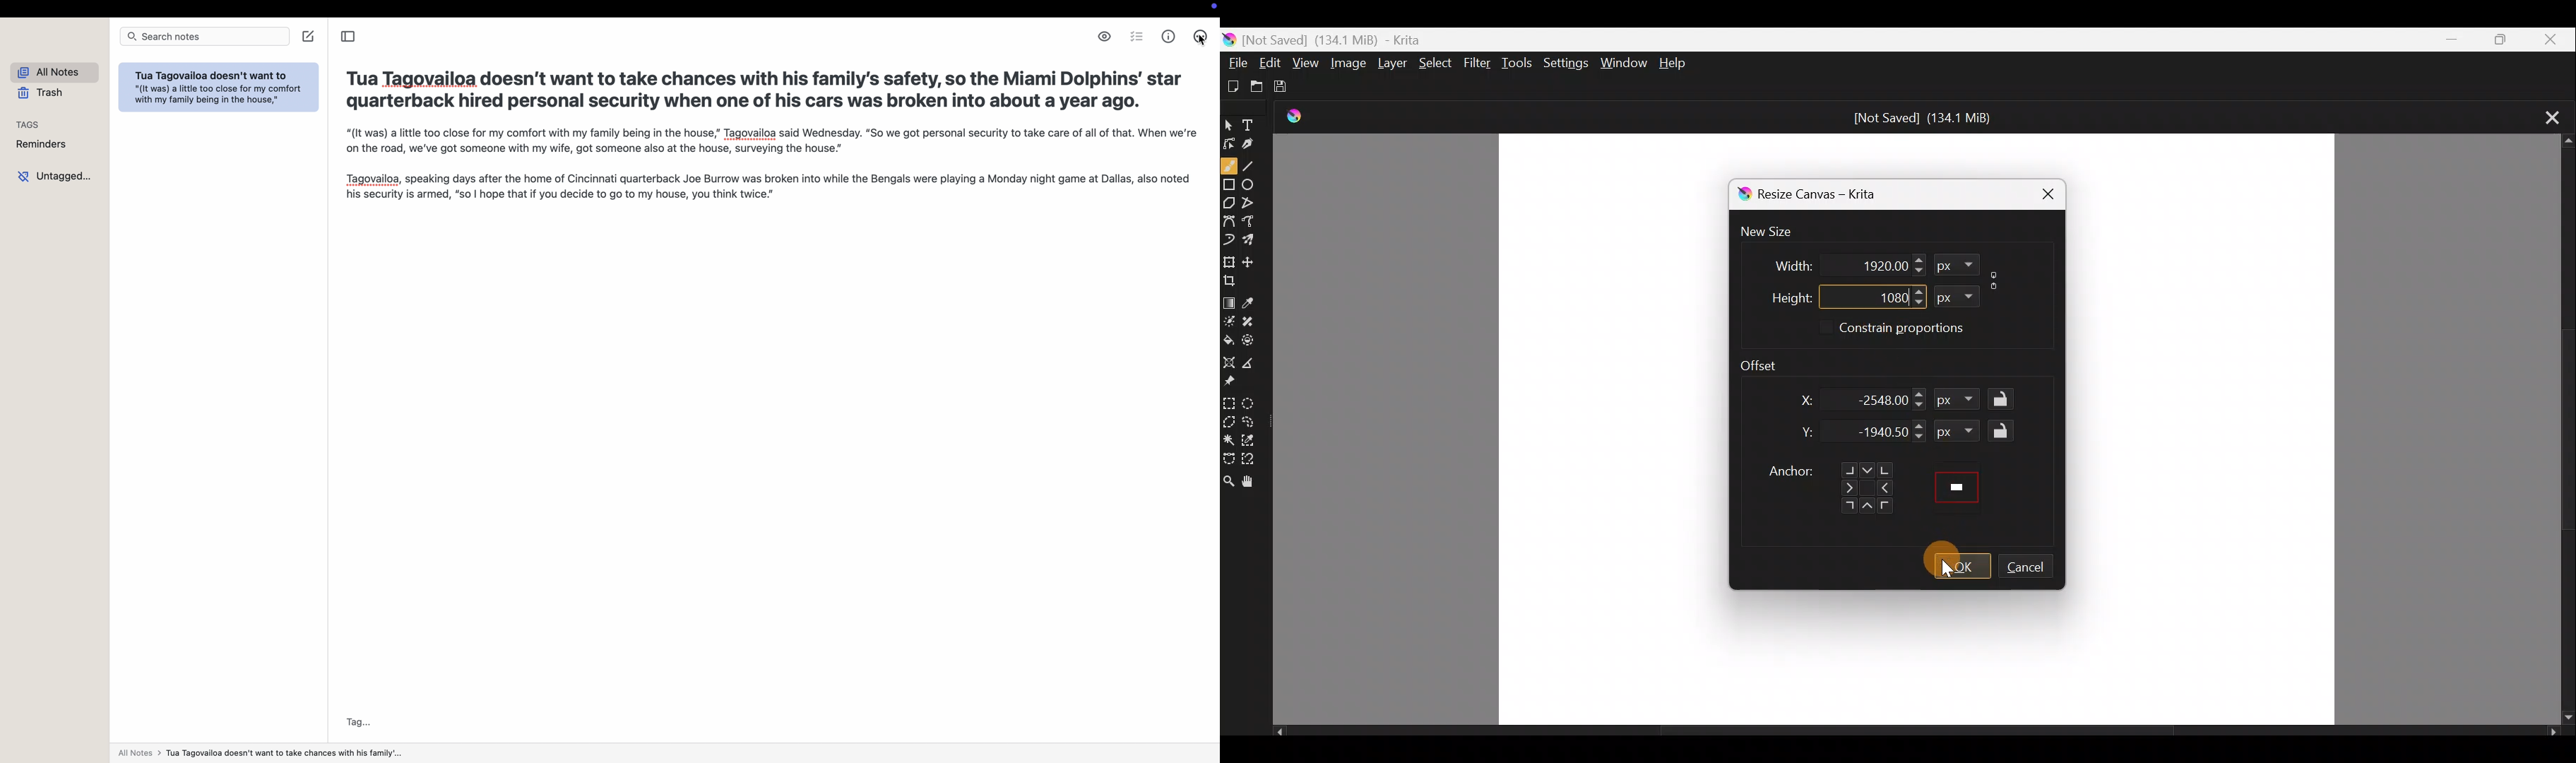 Image resolution: width=2576 pixels, height=784 pixels. What do you see at coordinates (2041, 192) in the screenshot?
I see `Close` at bounding box center [2041, 192].